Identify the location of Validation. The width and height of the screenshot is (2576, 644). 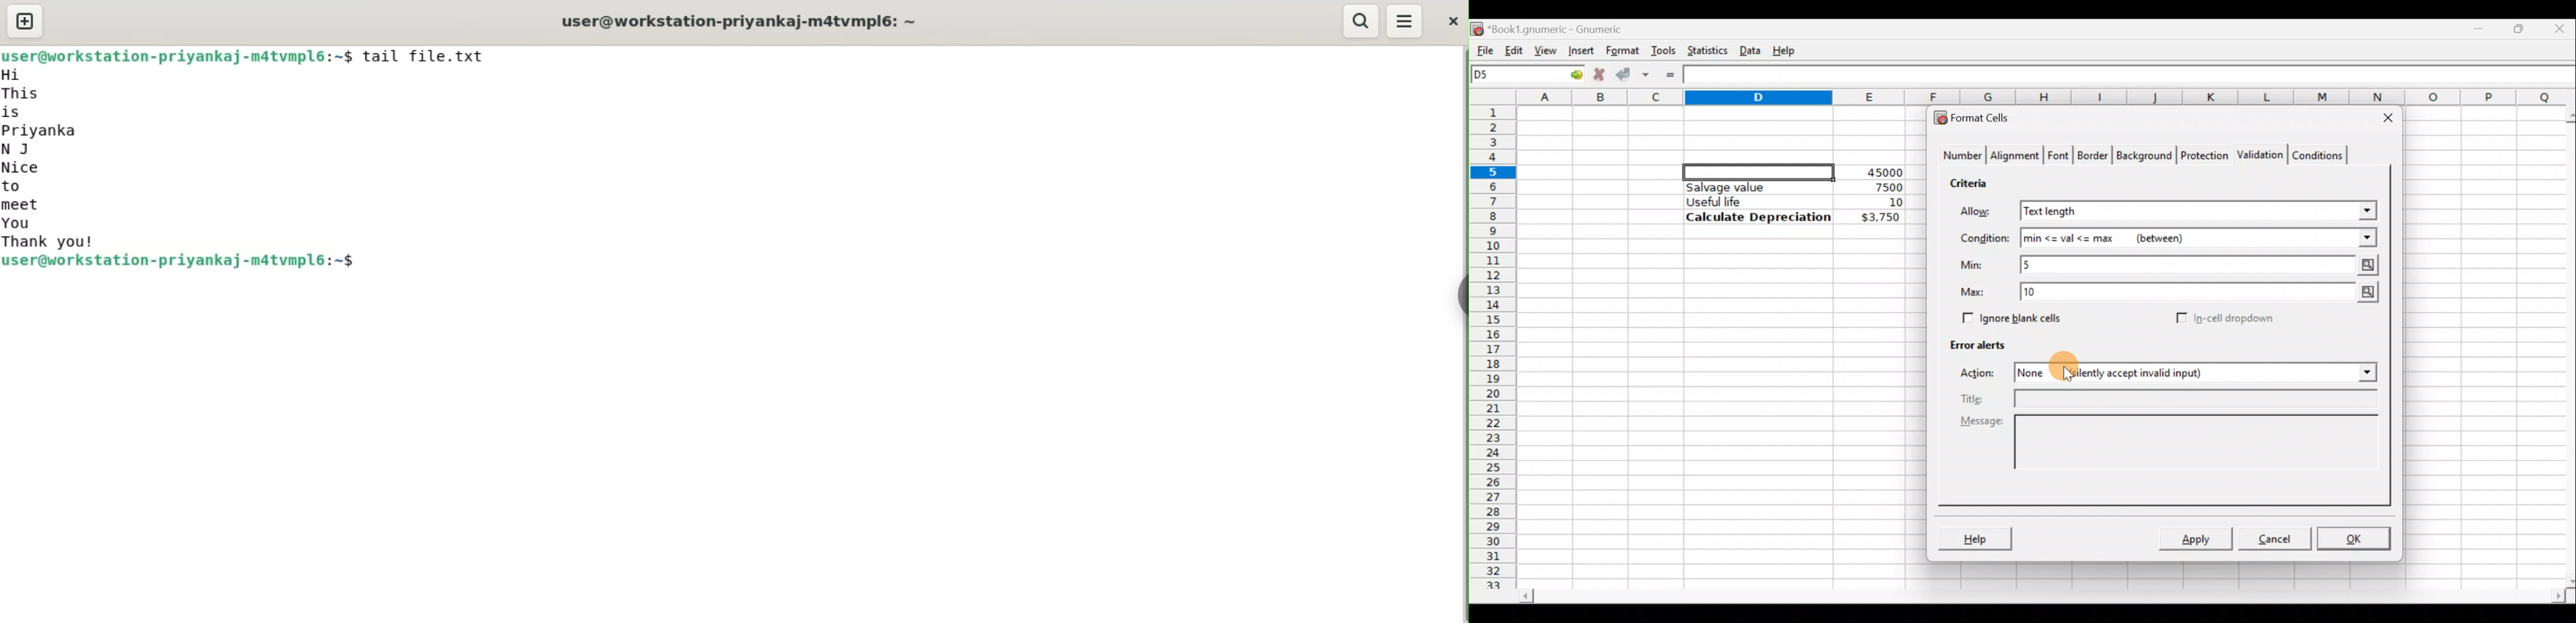
(2258, 156).